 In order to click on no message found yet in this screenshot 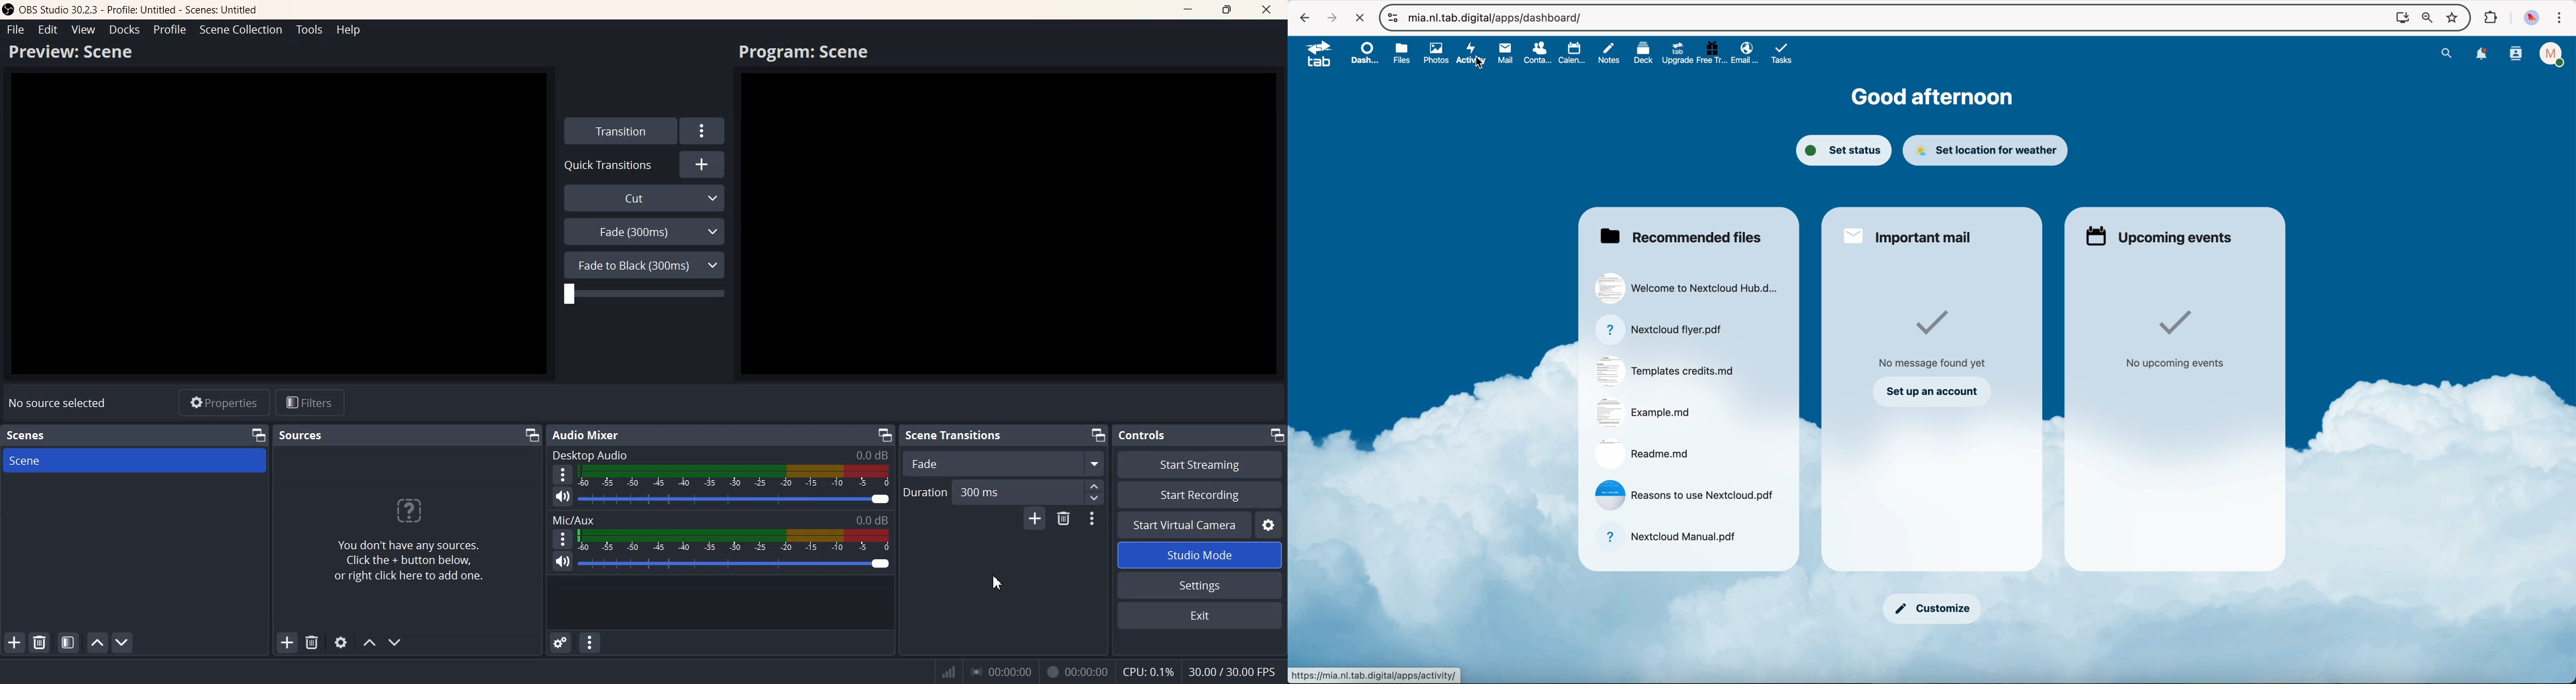, I will do `click(1936, 337)`.